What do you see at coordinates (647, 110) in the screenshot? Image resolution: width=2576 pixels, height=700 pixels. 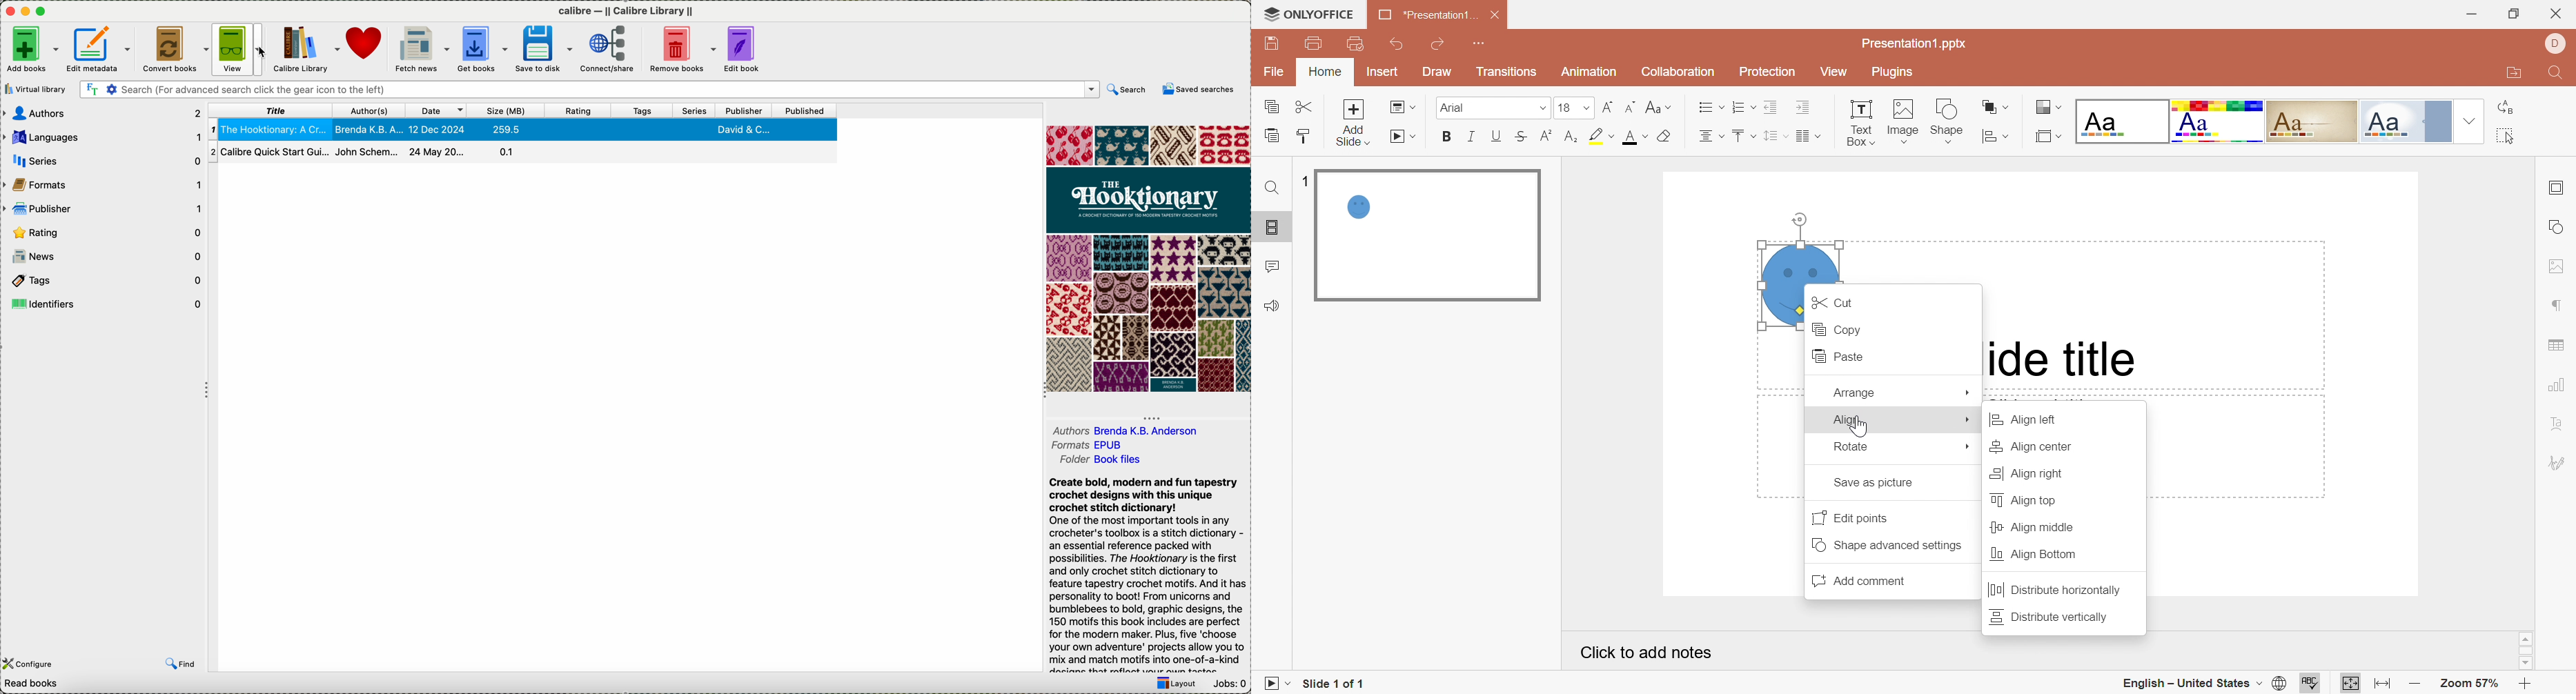 I see `tags` at bounding box center [647, 110].